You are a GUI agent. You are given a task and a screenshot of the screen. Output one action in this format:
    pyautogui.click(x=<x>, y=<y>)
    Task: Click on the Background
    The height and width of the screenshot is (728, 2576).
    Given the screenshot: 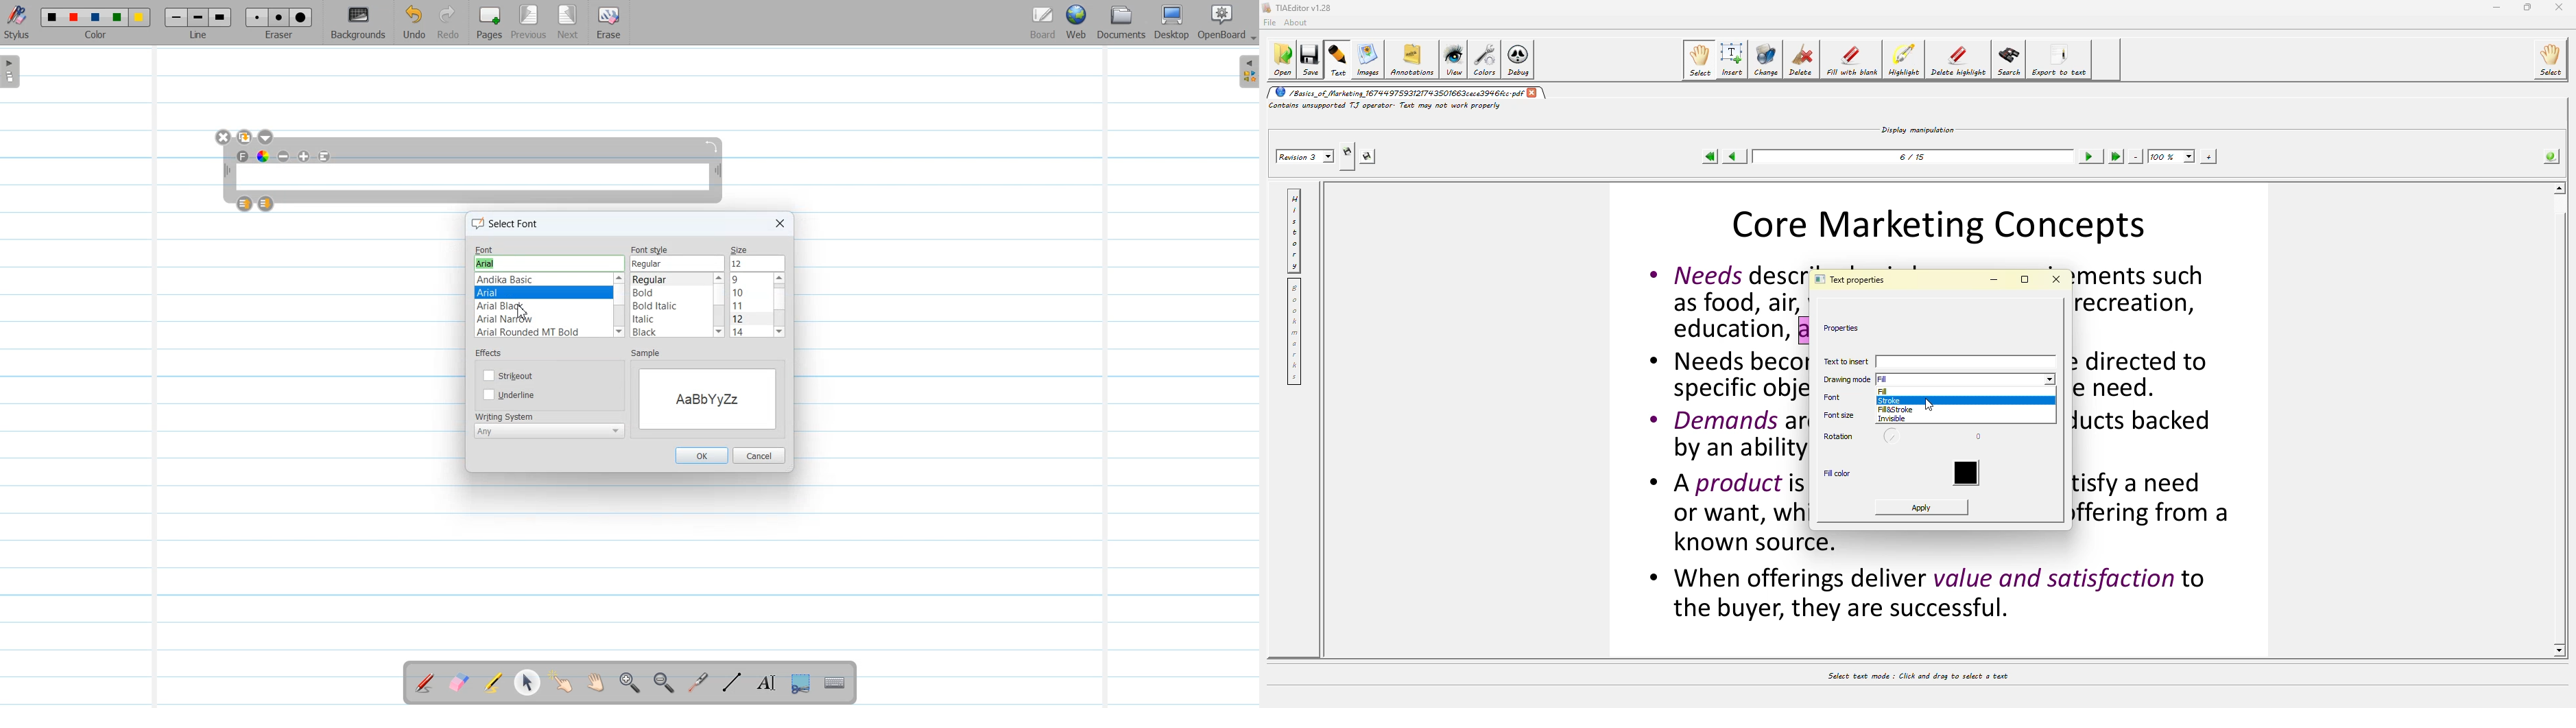 What is the action you would take?
    pyautogui.click(x=359, y=23)
    